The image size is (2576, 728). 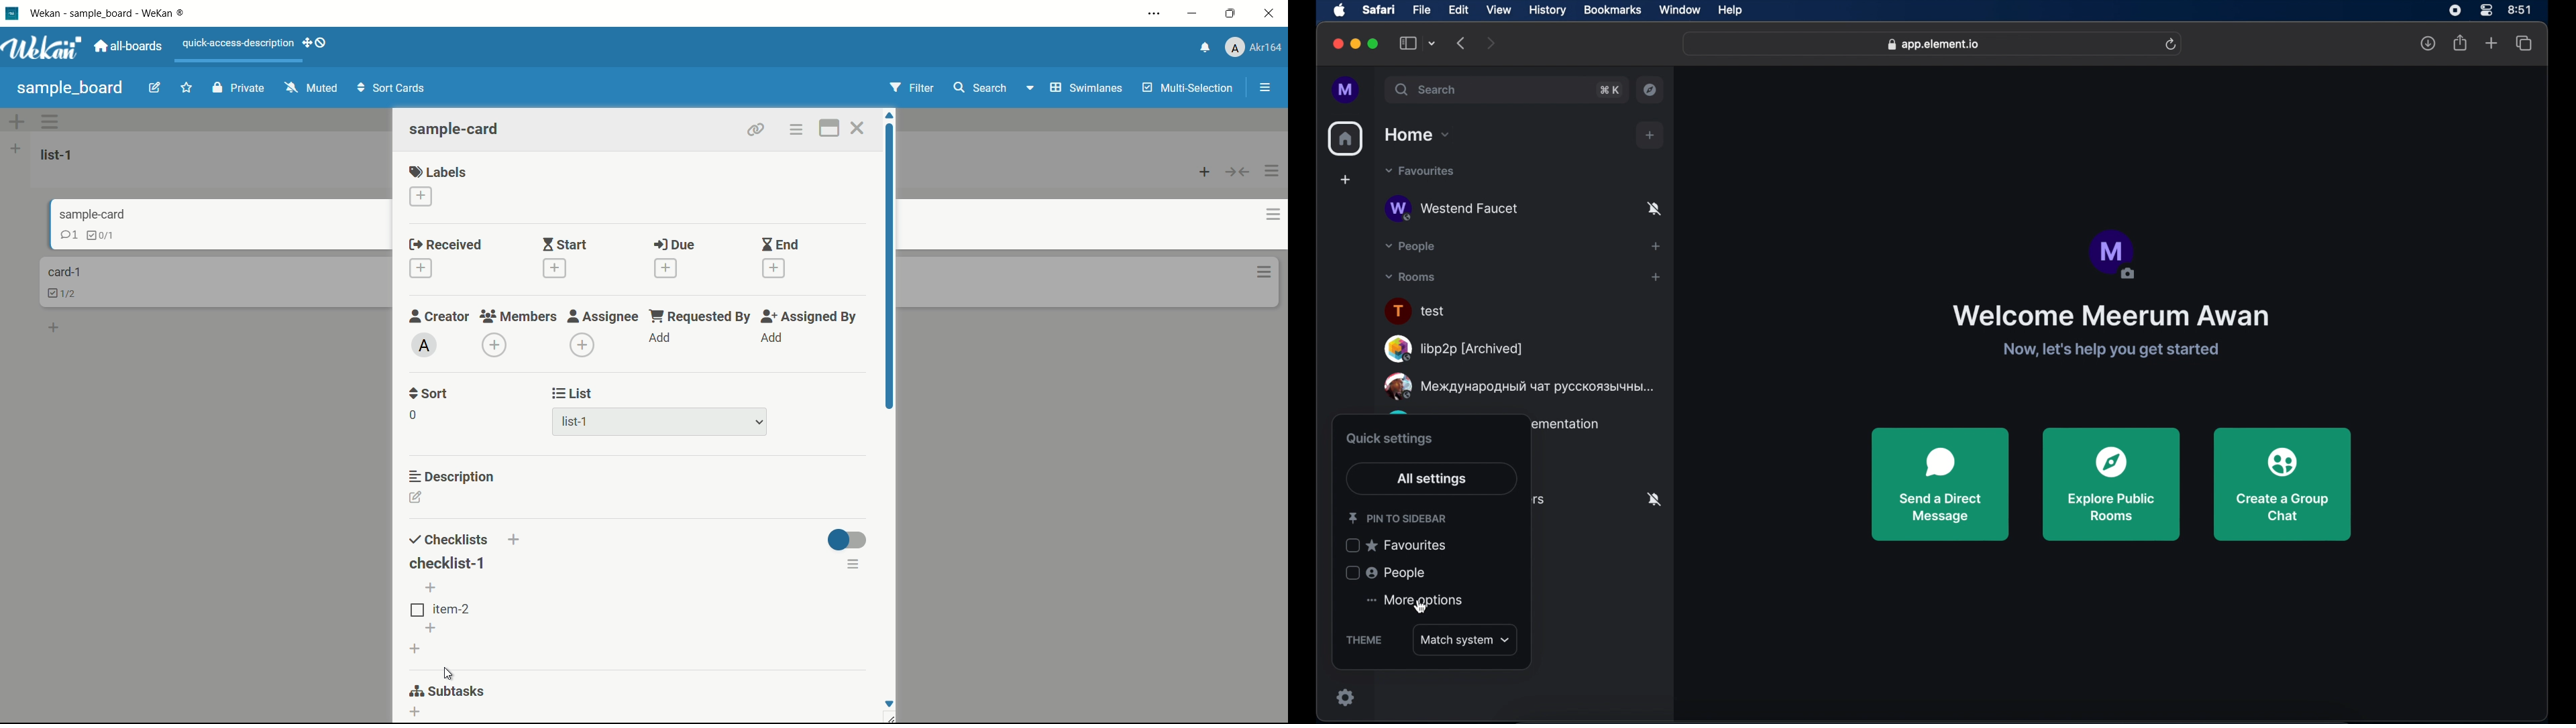 I want to click on now lets help you get started, so click(x=2110, y=351).